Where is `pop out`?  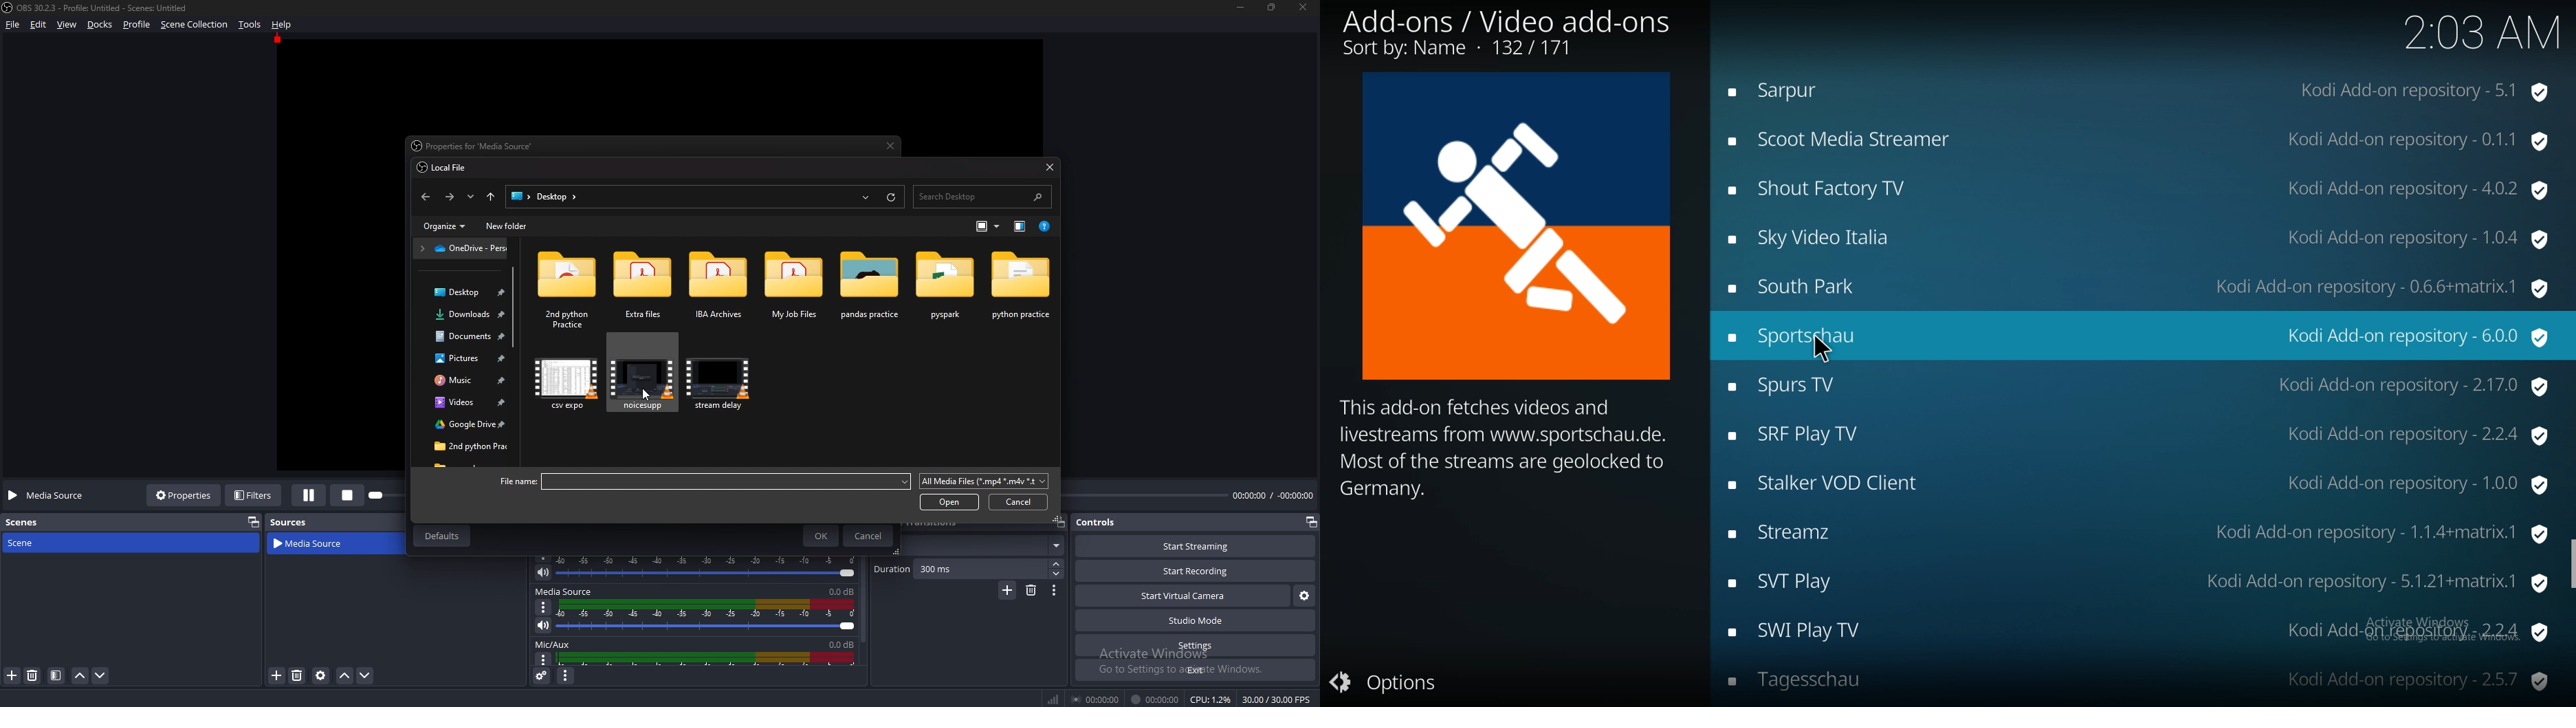
pop out is located at coordinates (250, 521).